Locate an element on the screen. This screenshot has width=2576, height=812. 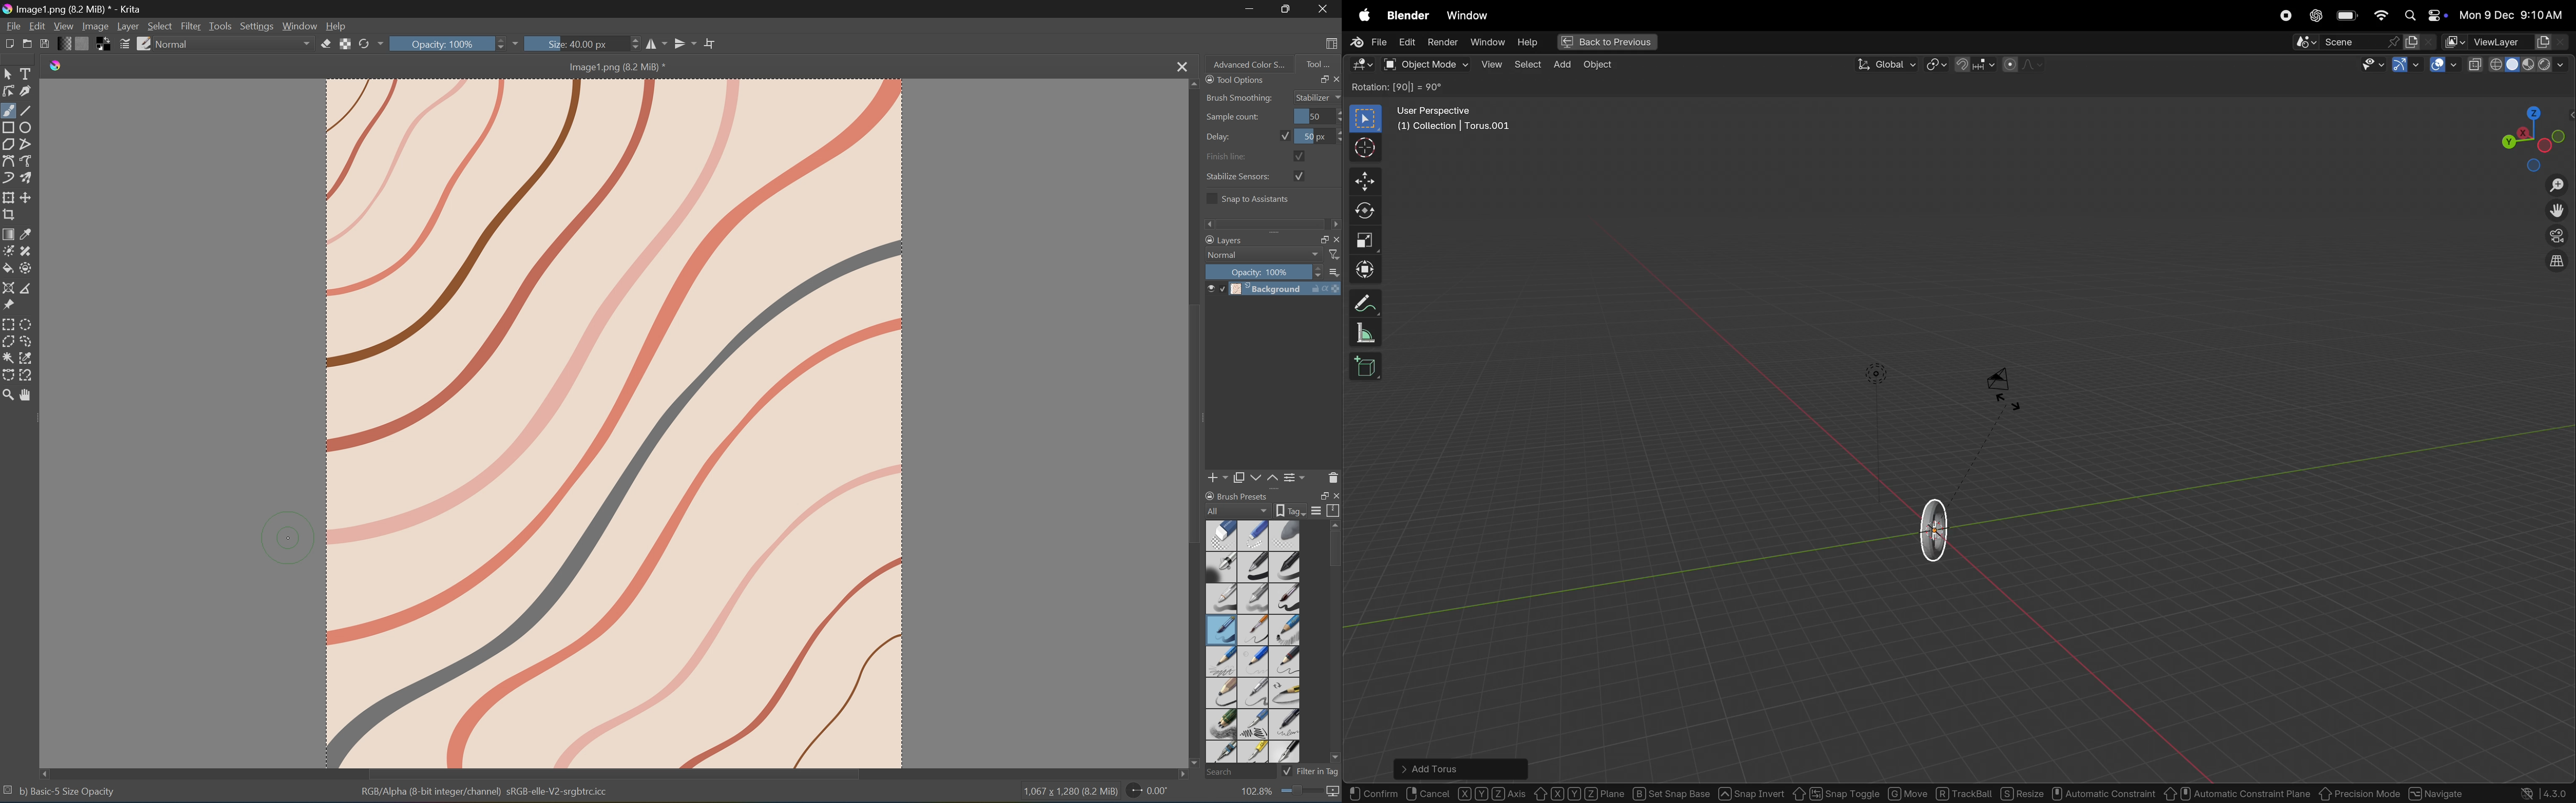
Checkbox is located at coordinates (1301, 175).